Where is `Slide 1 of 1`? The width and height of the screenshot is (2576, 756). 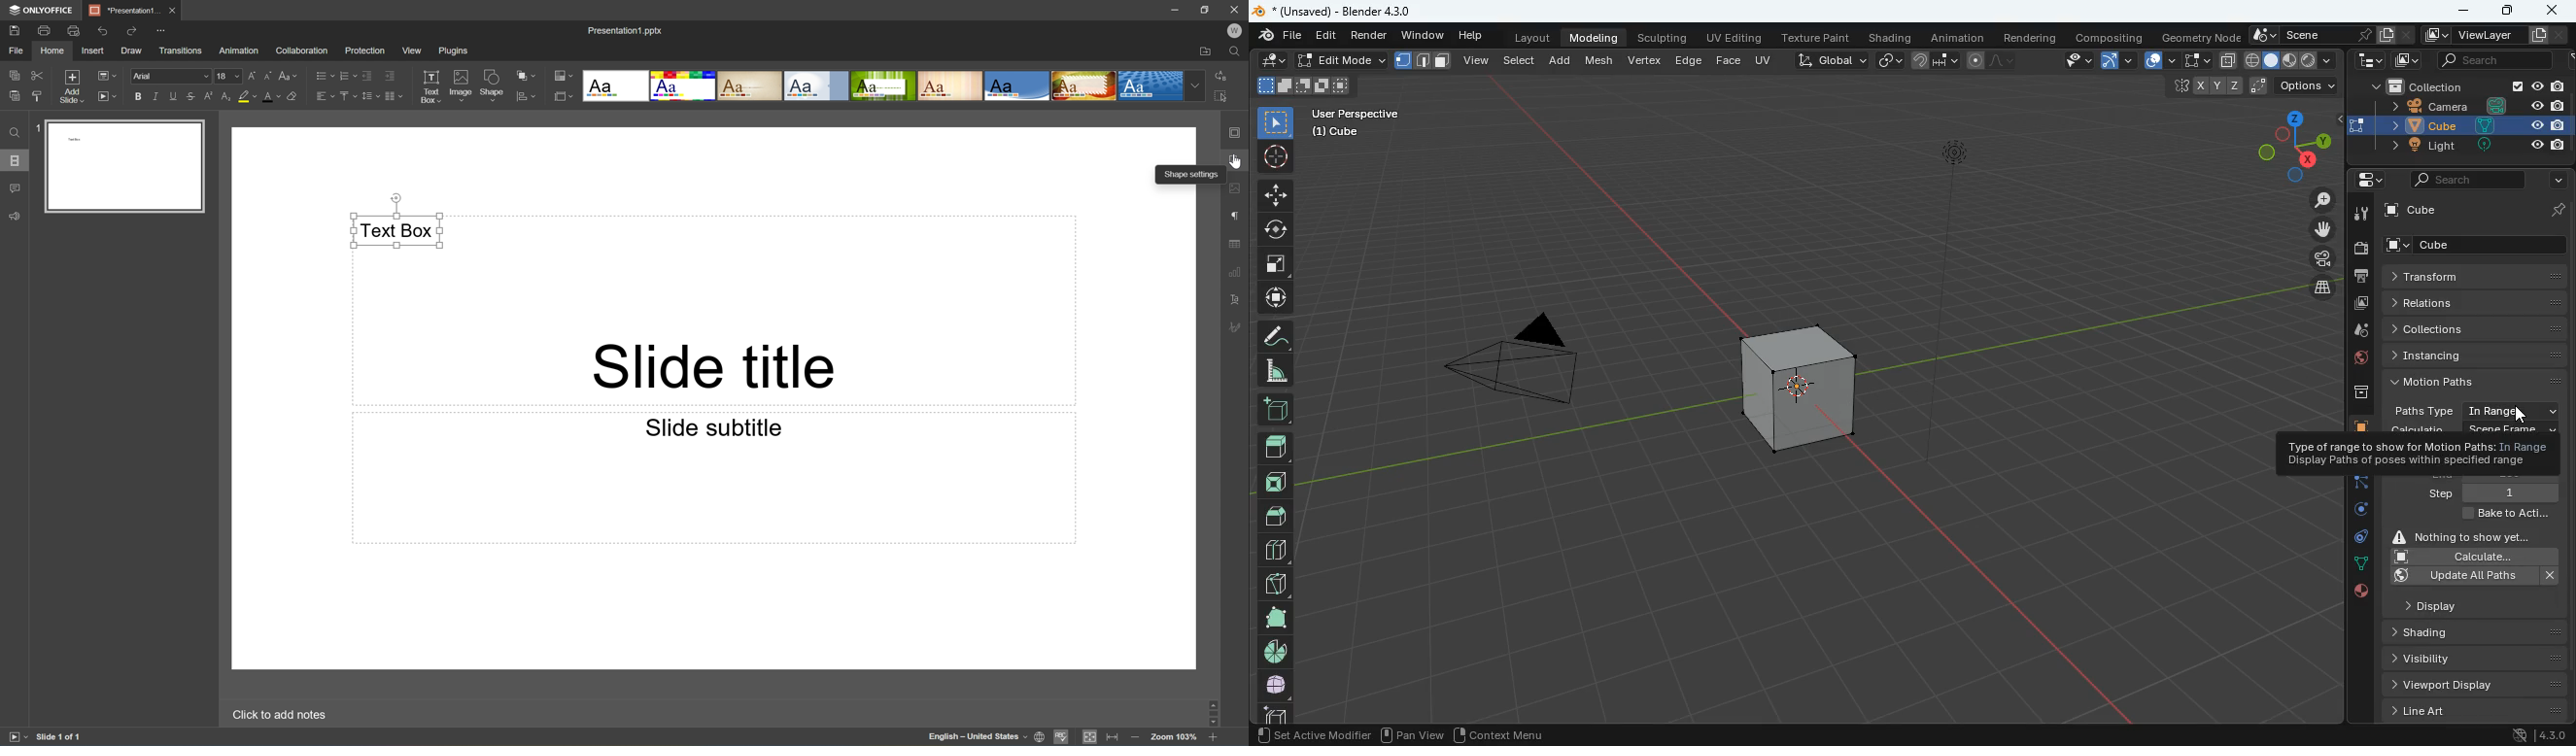 Slide 1 of 1 is located at coordinates (59, 735).